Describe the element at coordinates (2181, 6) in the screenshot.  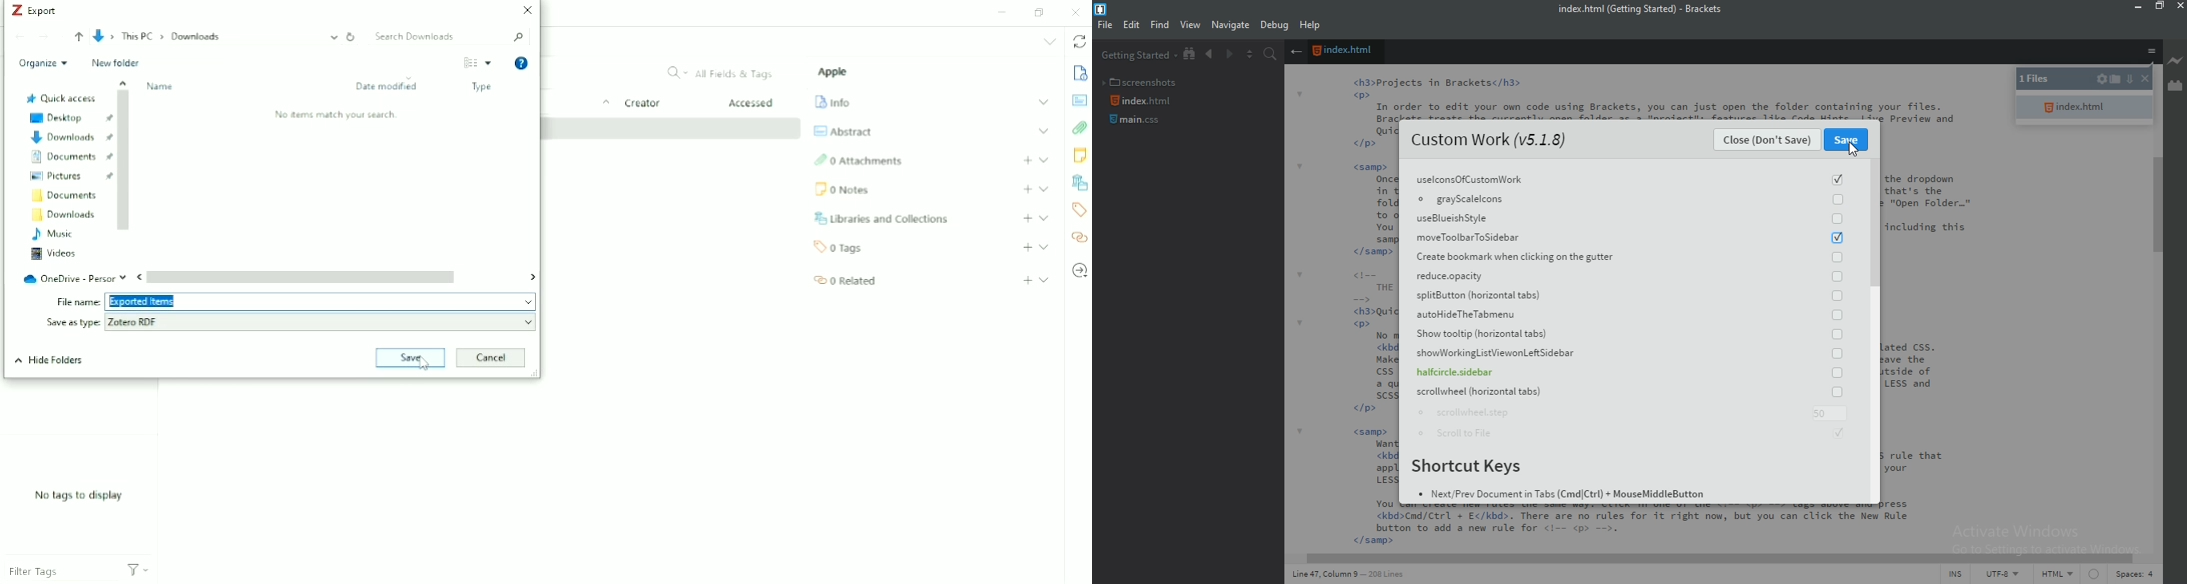
I see `close` at that location.